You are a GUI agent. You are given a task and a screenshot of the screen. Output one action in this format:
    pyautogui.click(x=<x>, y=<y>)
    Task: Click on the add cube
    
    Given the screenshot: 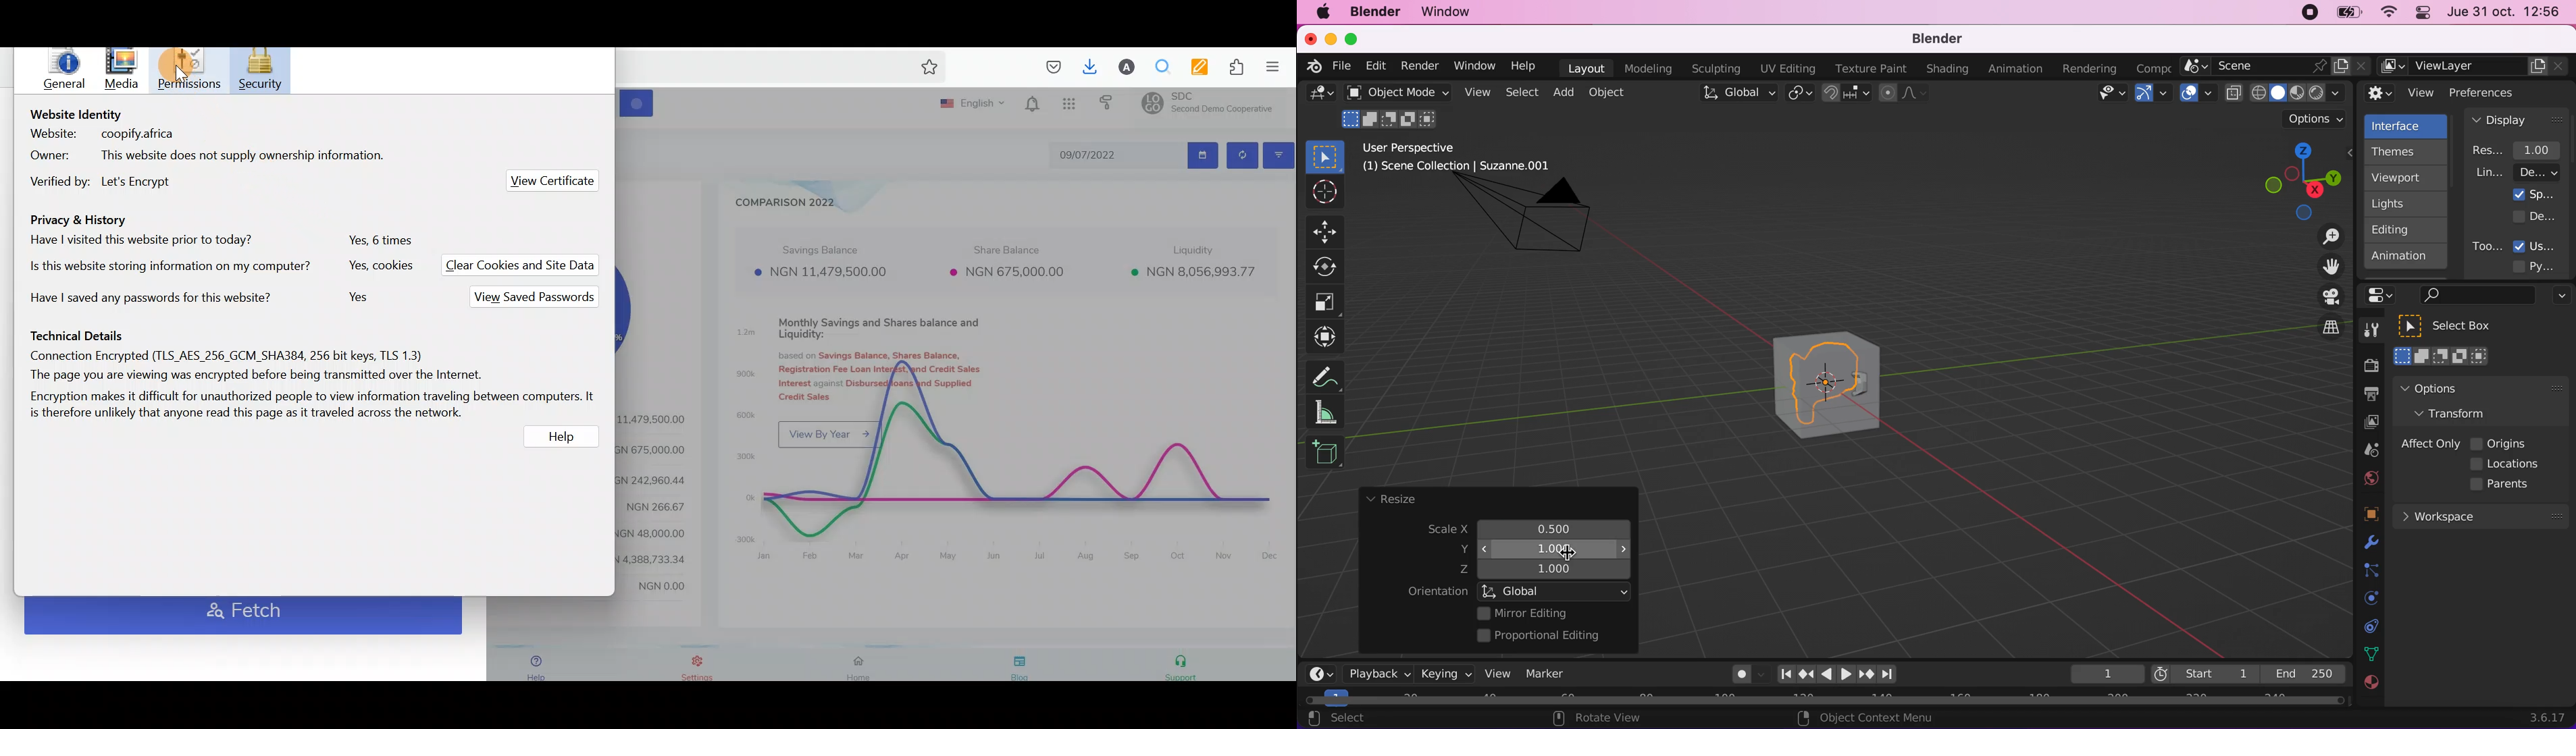 What is the action you would take?
    pyautogui.click(x=1325, y=453)
    